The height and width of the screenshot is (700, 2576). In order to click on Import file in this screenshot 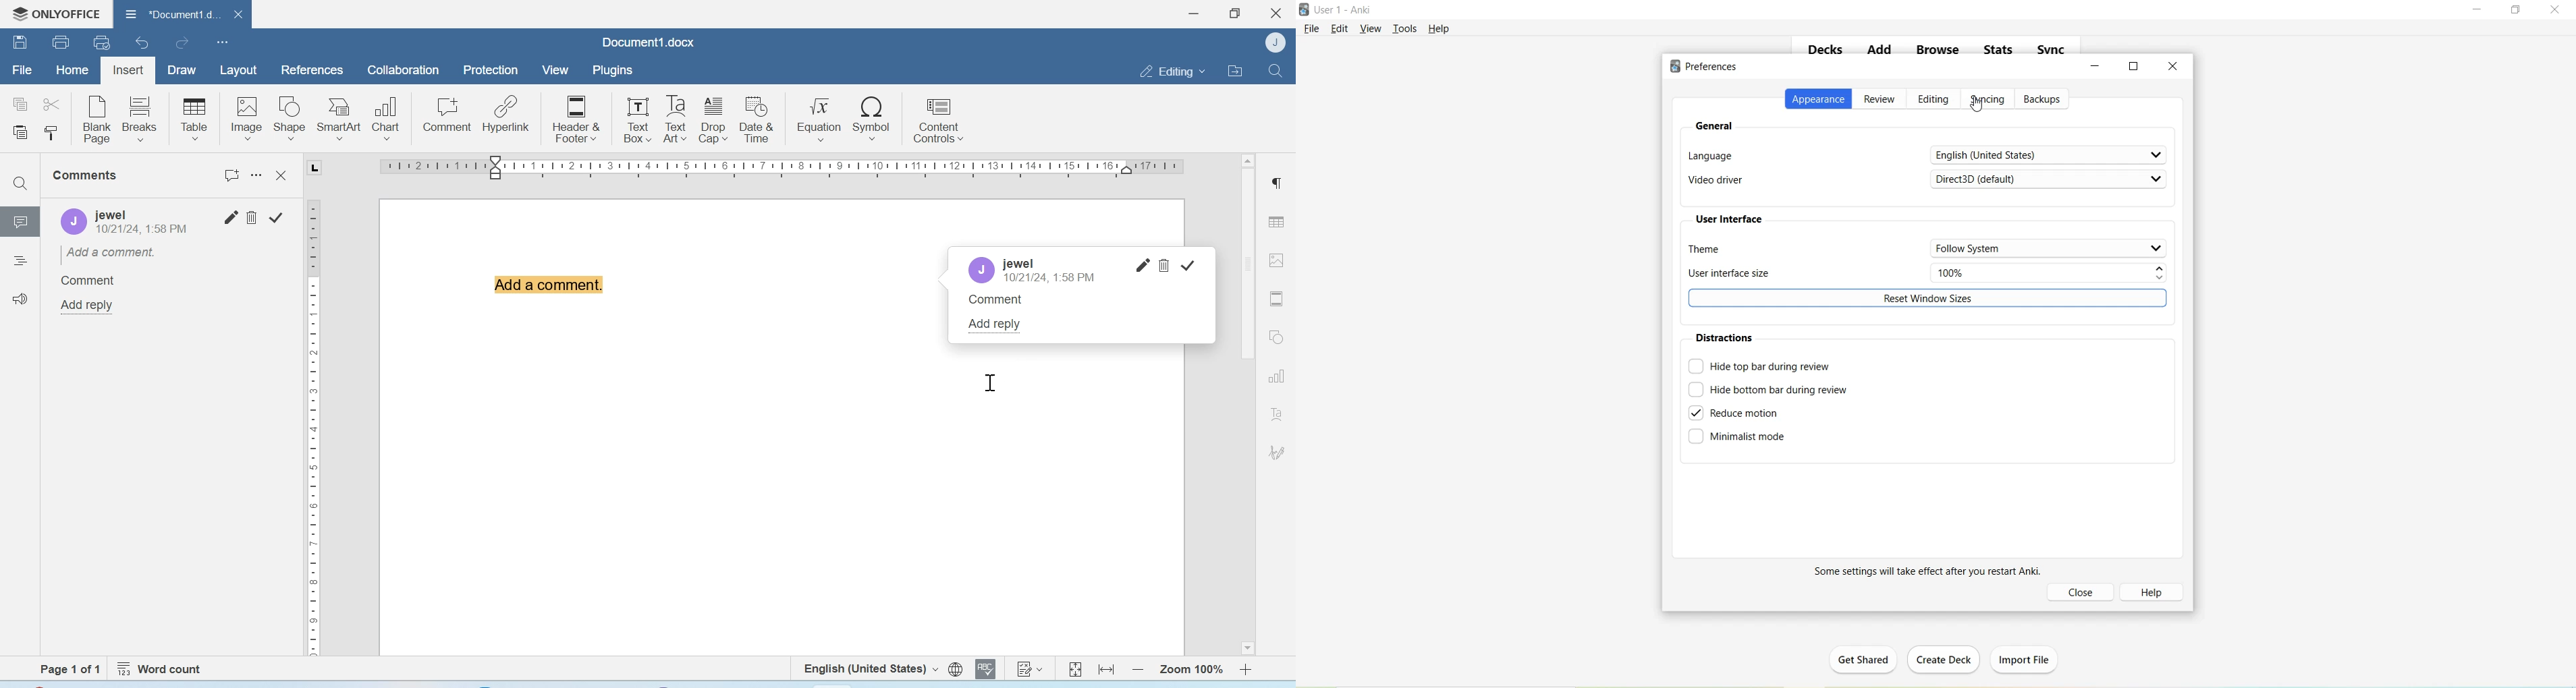, I will do `click(2027, 657)`.